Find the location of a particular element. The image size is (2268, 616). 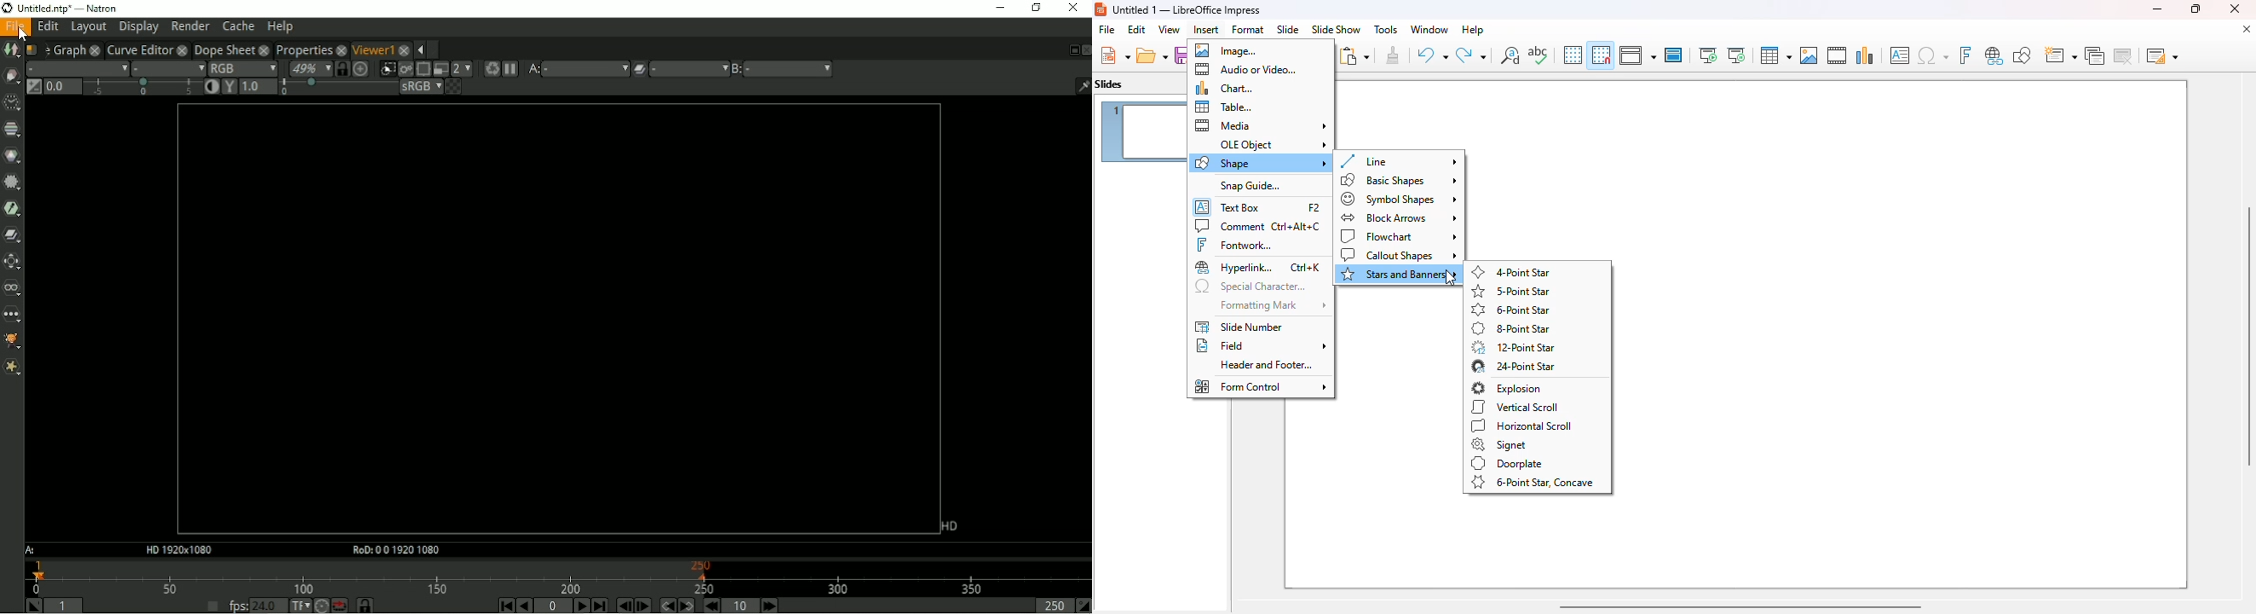

snap to grid is located at coordinates (1600, 55).